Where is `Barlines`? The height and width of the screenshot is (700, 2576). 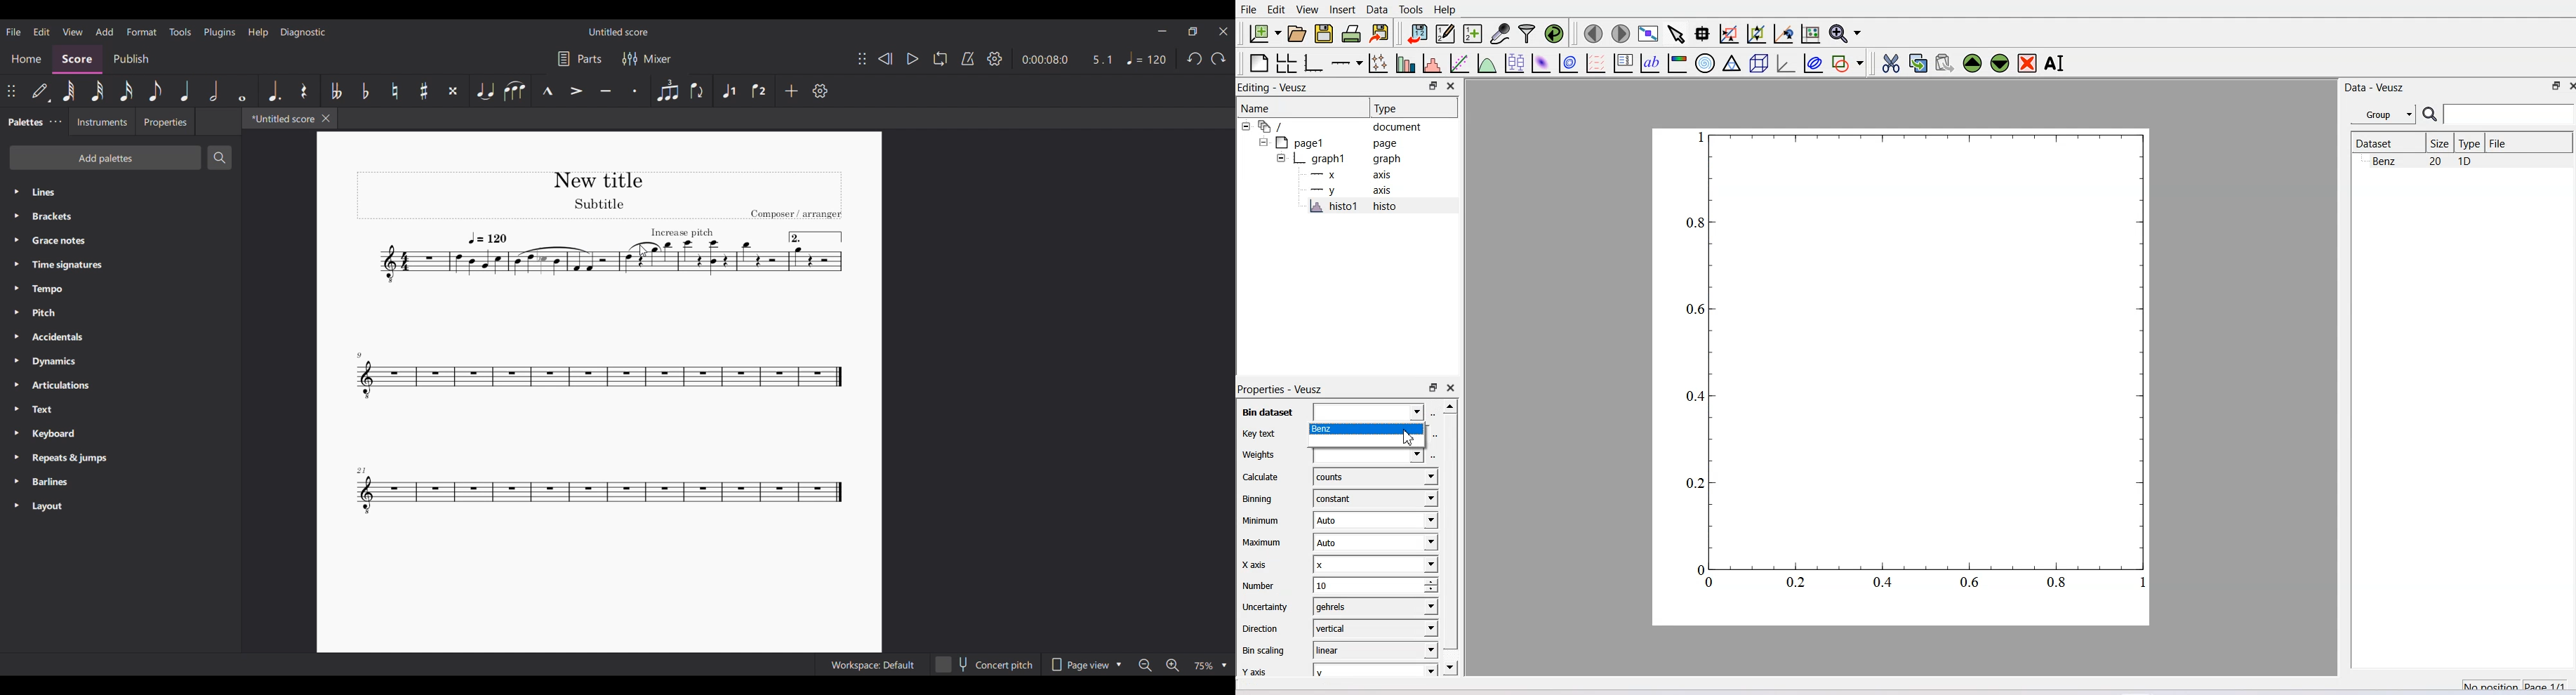
Barlines is located at coordinates (120, 481).